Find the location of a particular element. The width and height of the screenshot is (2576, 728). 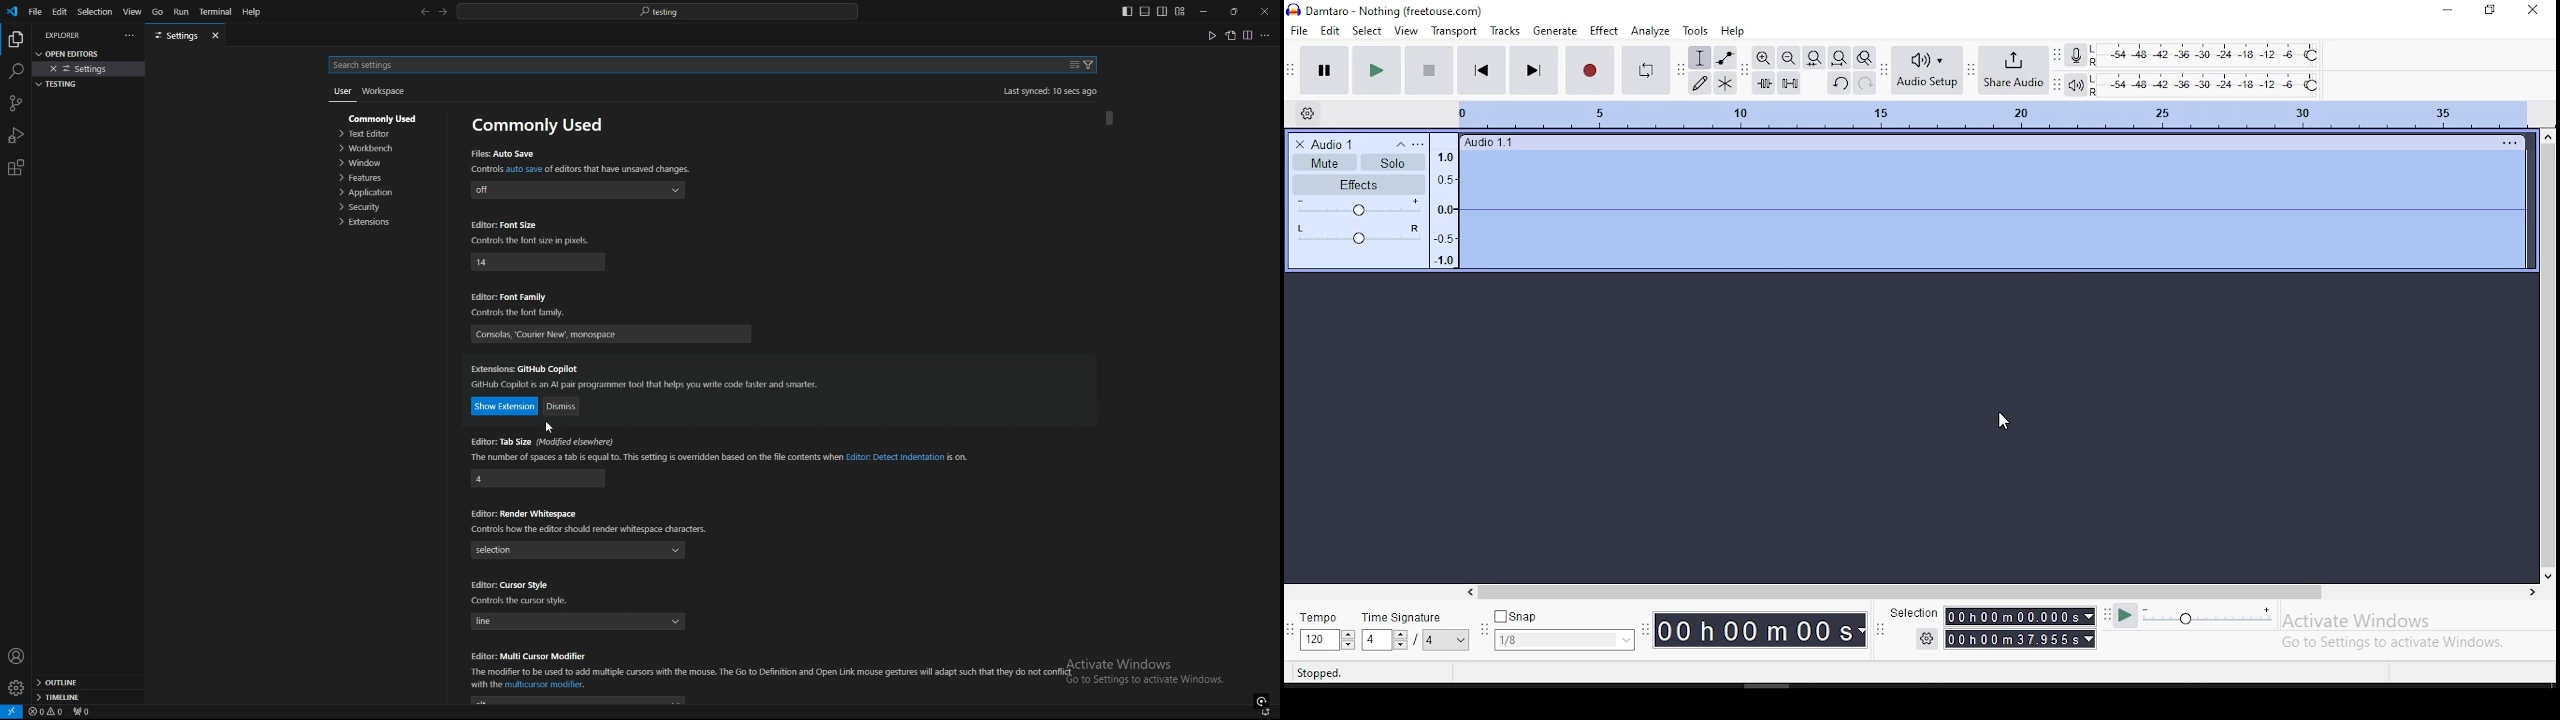

record meter is located at coordinates (2076, 56).